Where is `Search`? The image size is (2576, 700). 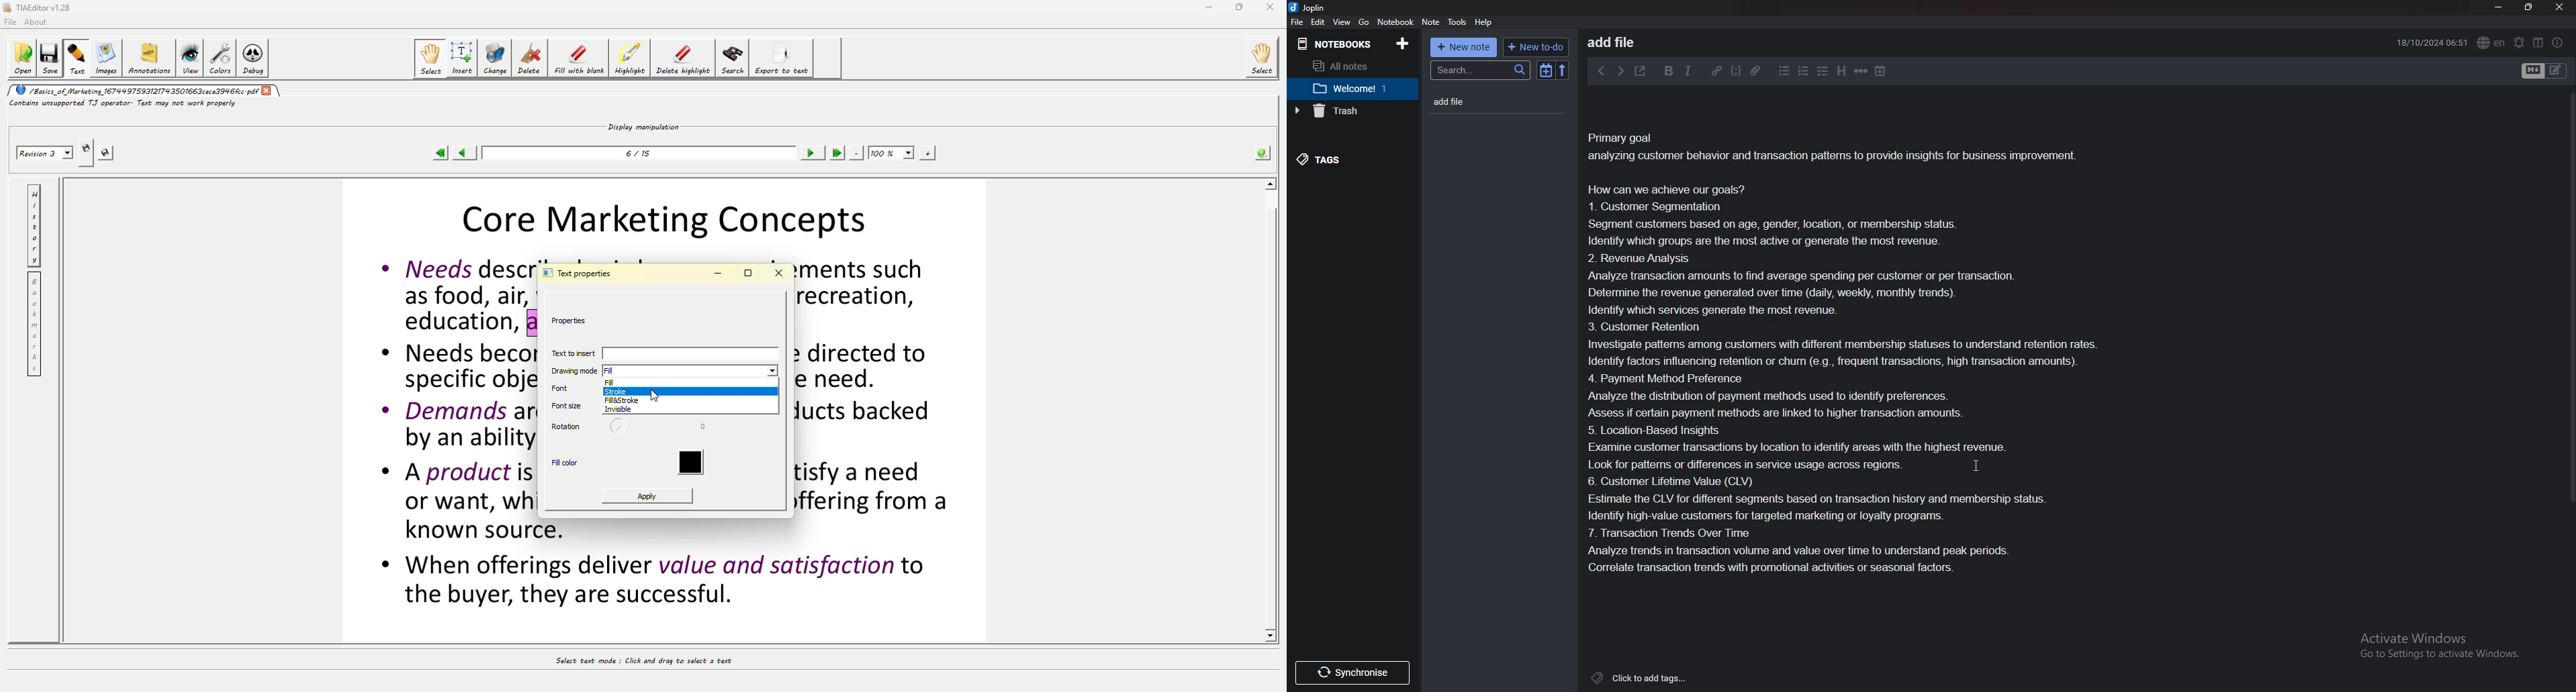 Search is located at coordinates (1481, 71).